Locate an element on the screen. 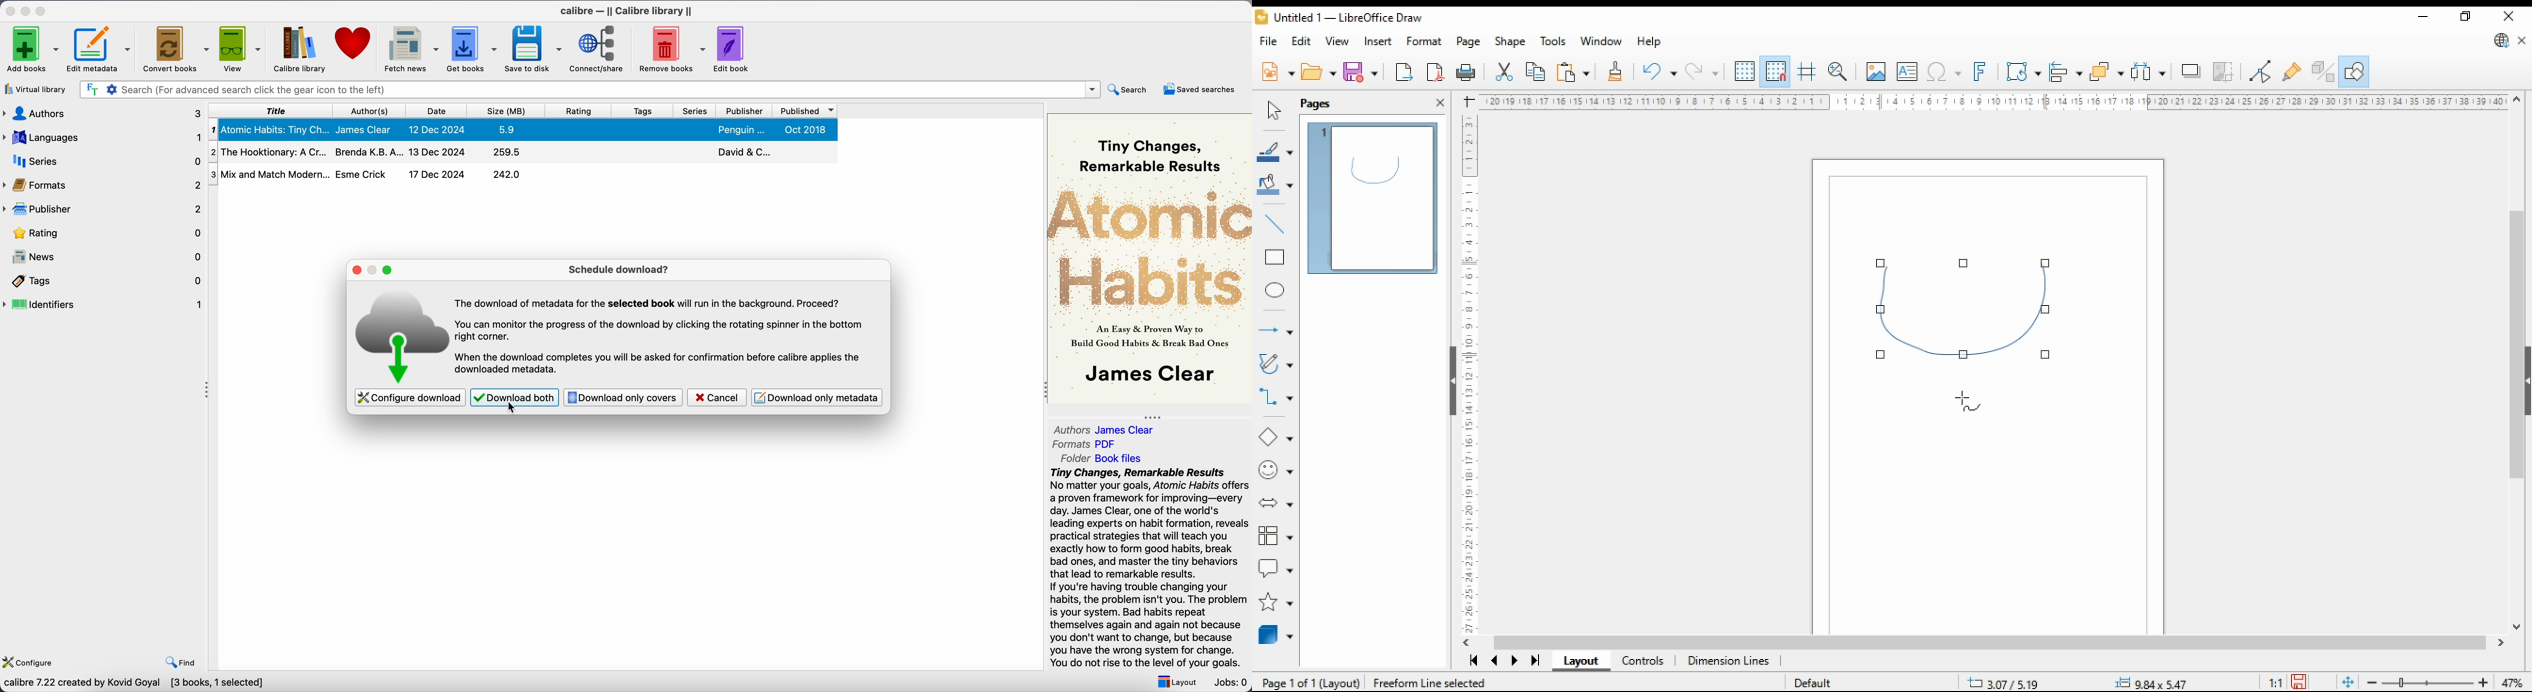 This screenshot has width=2548, height=700. last page is located at coordinates (1534, 662).